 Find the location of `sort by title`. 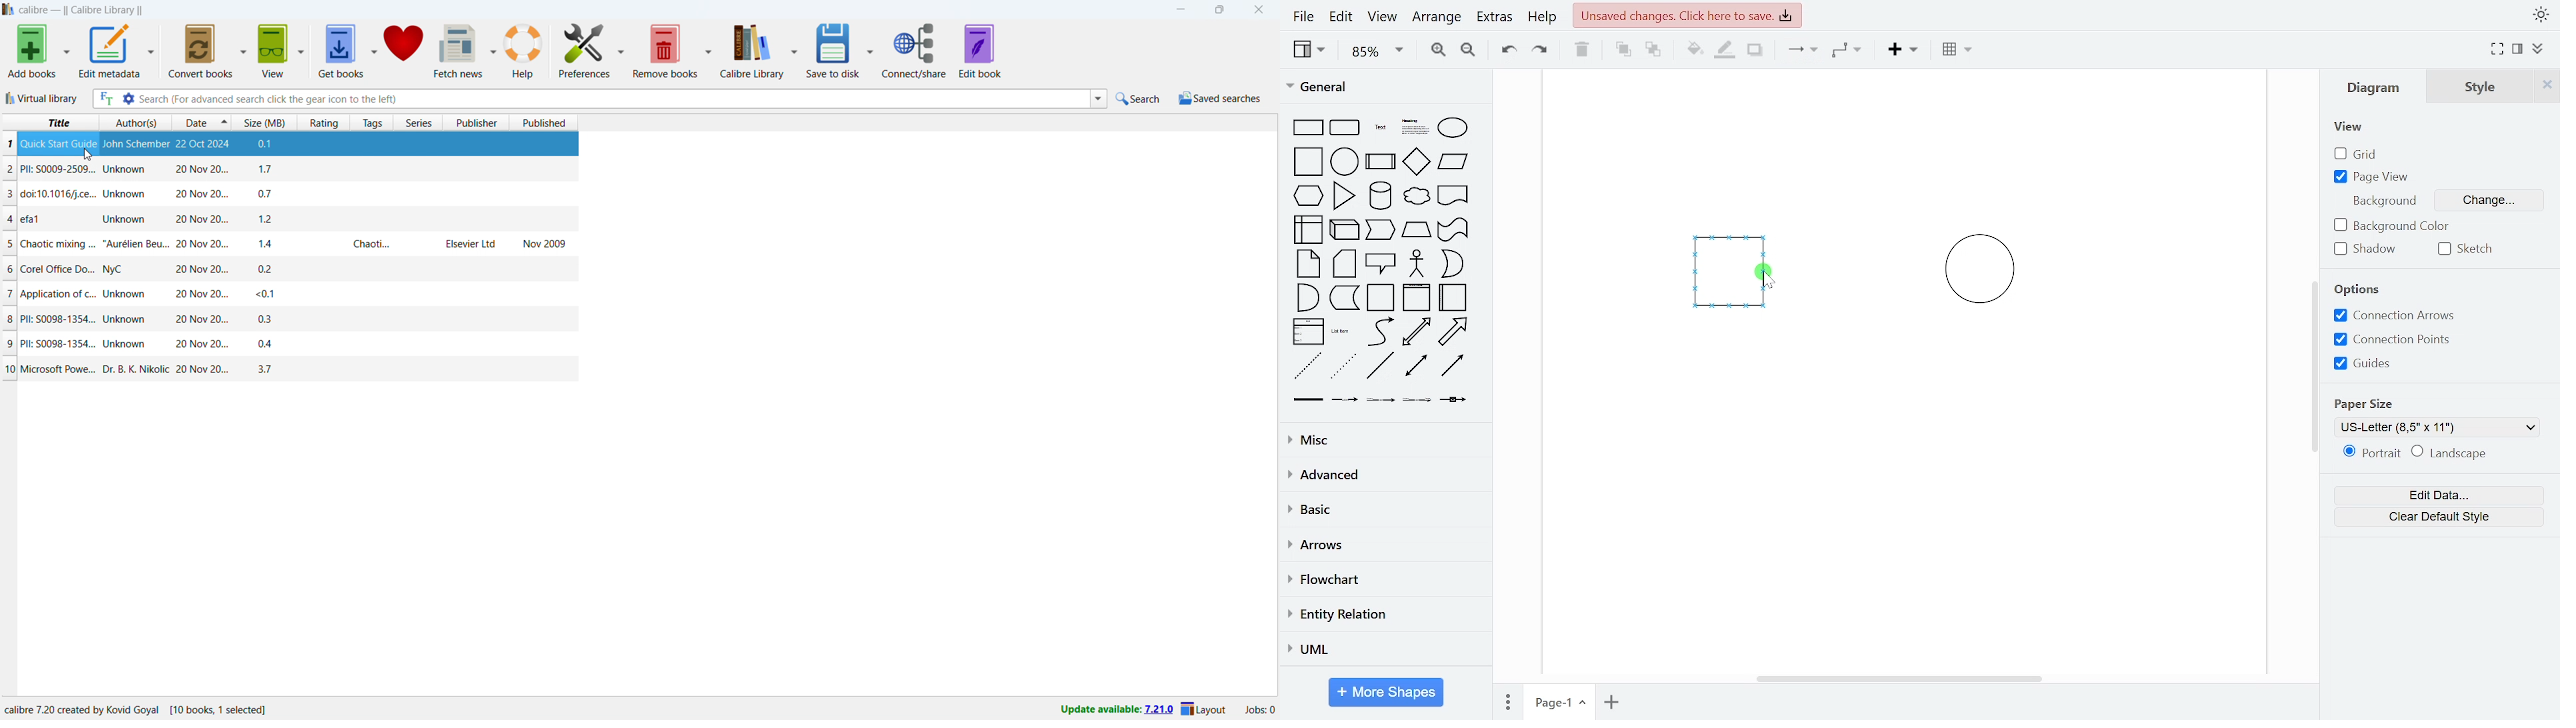

sort by title is located at coordinates (51, 121).